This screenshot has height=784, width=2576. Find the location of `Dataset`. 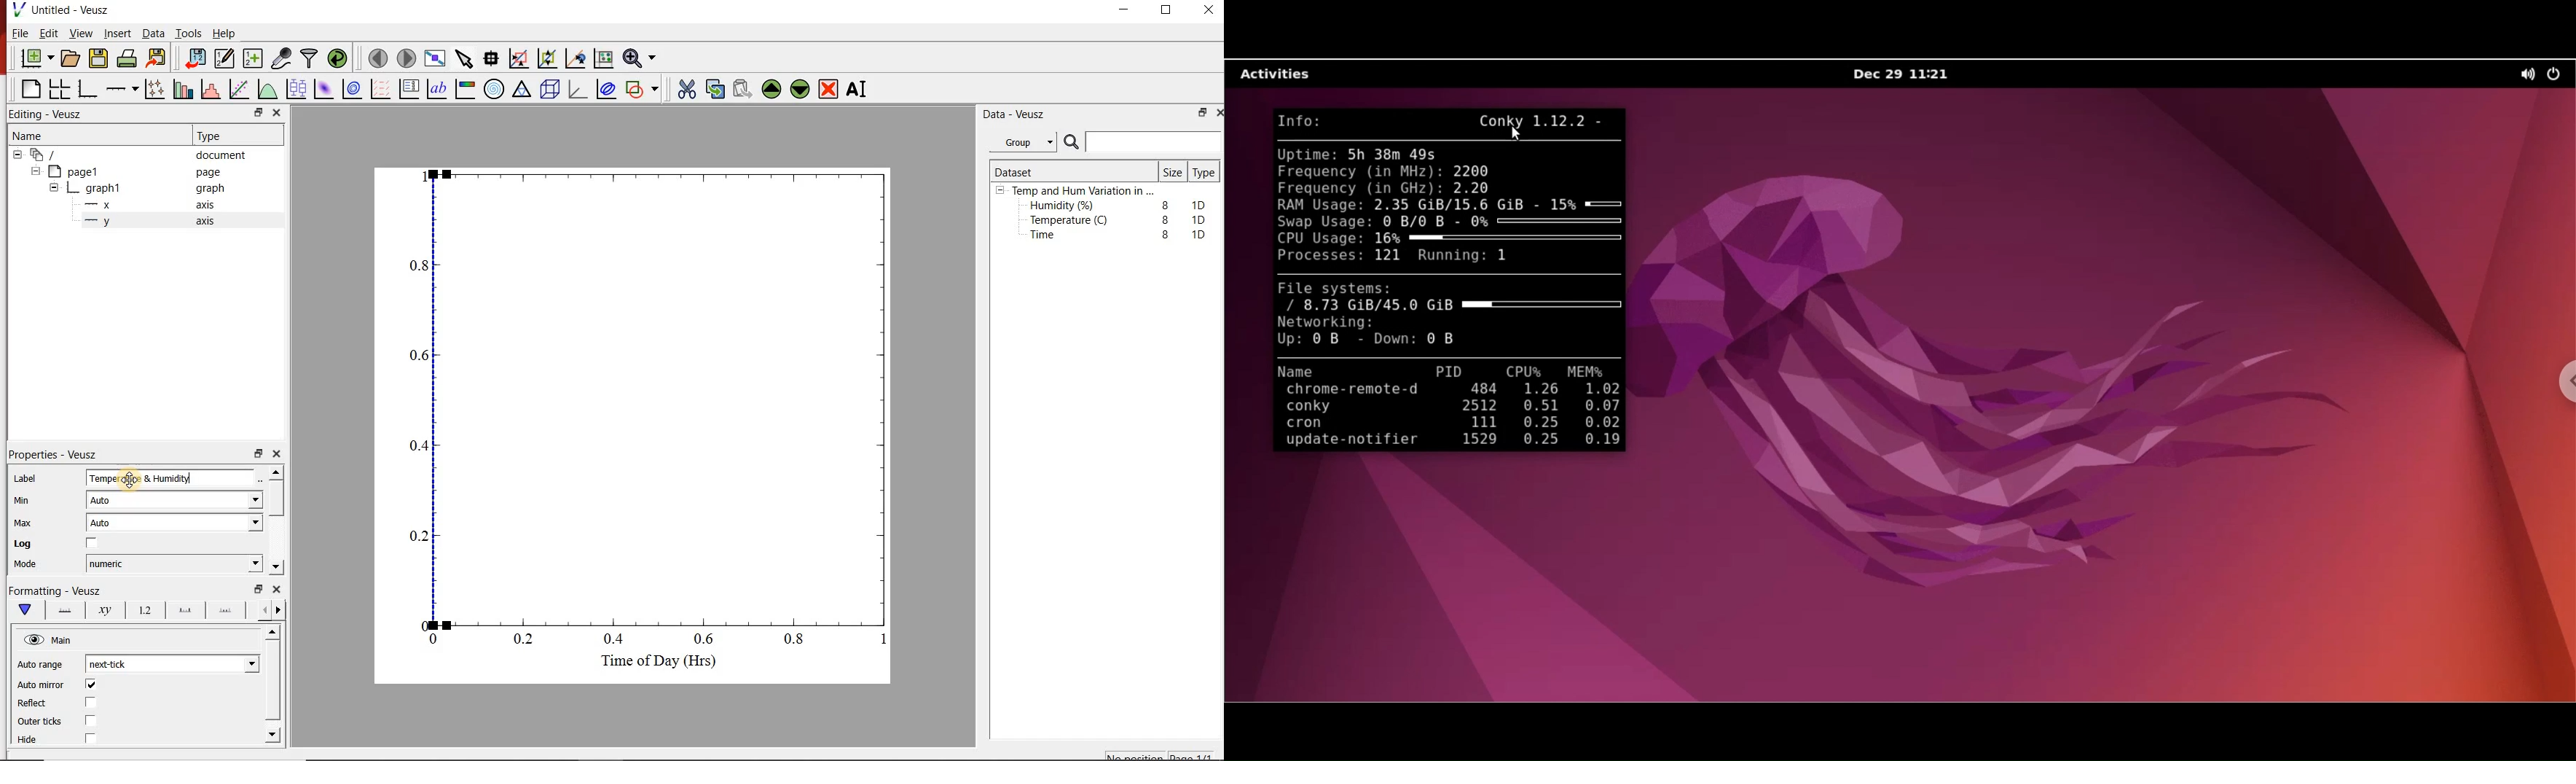

Dataset is located at coordinates (1020, 170).